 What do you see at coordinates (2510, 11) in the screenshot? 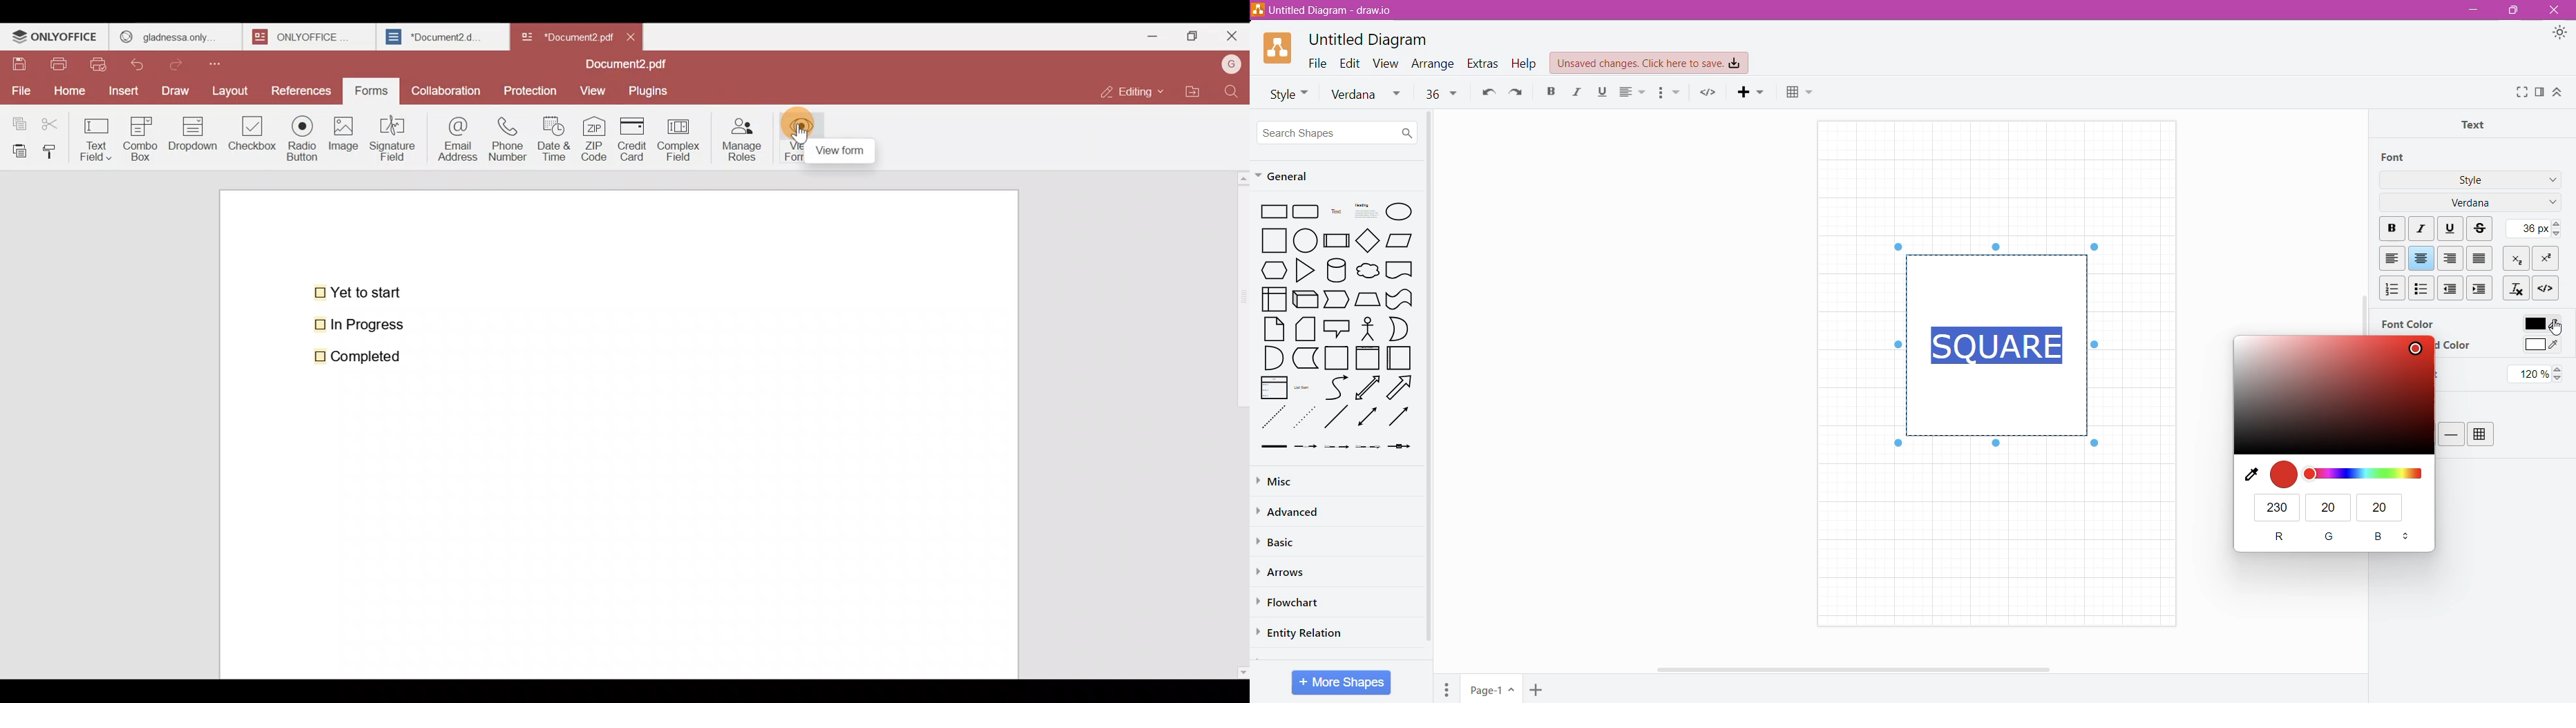
I see `Restore Down` at bounding box center [2510, 11].